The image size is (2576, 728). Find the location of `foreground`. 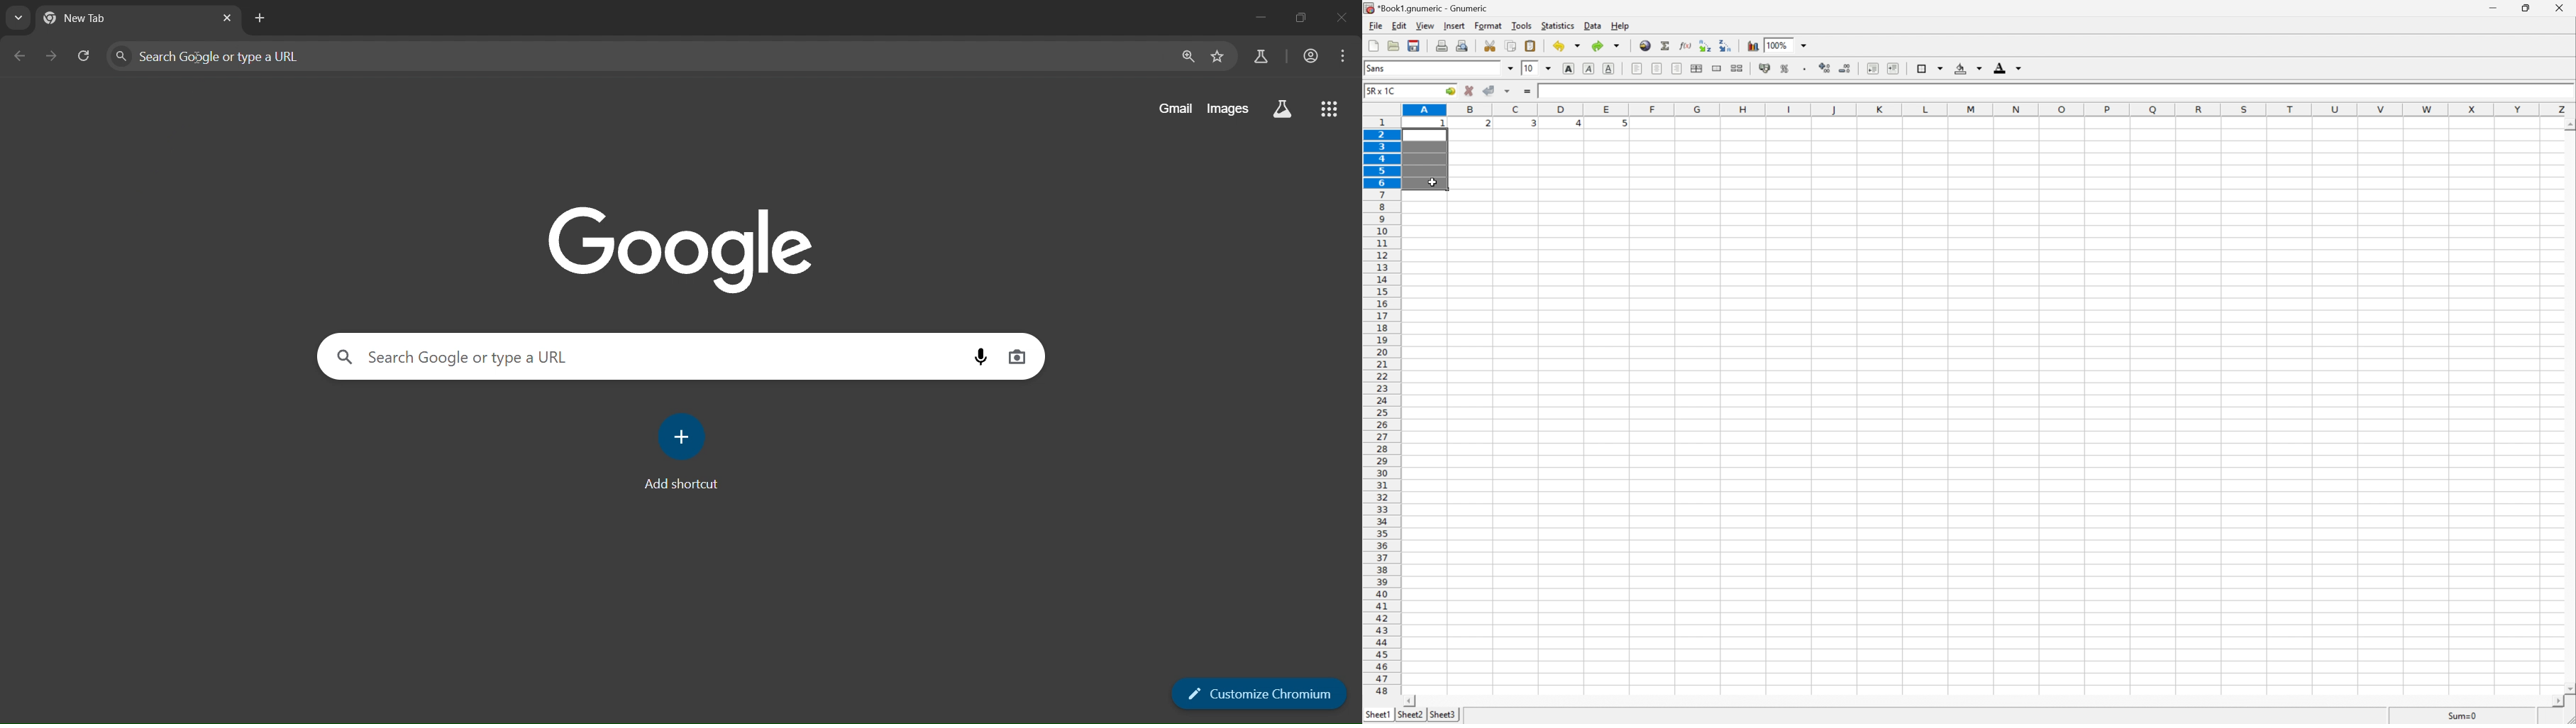

foreground is located at coordinates (2009, 69).